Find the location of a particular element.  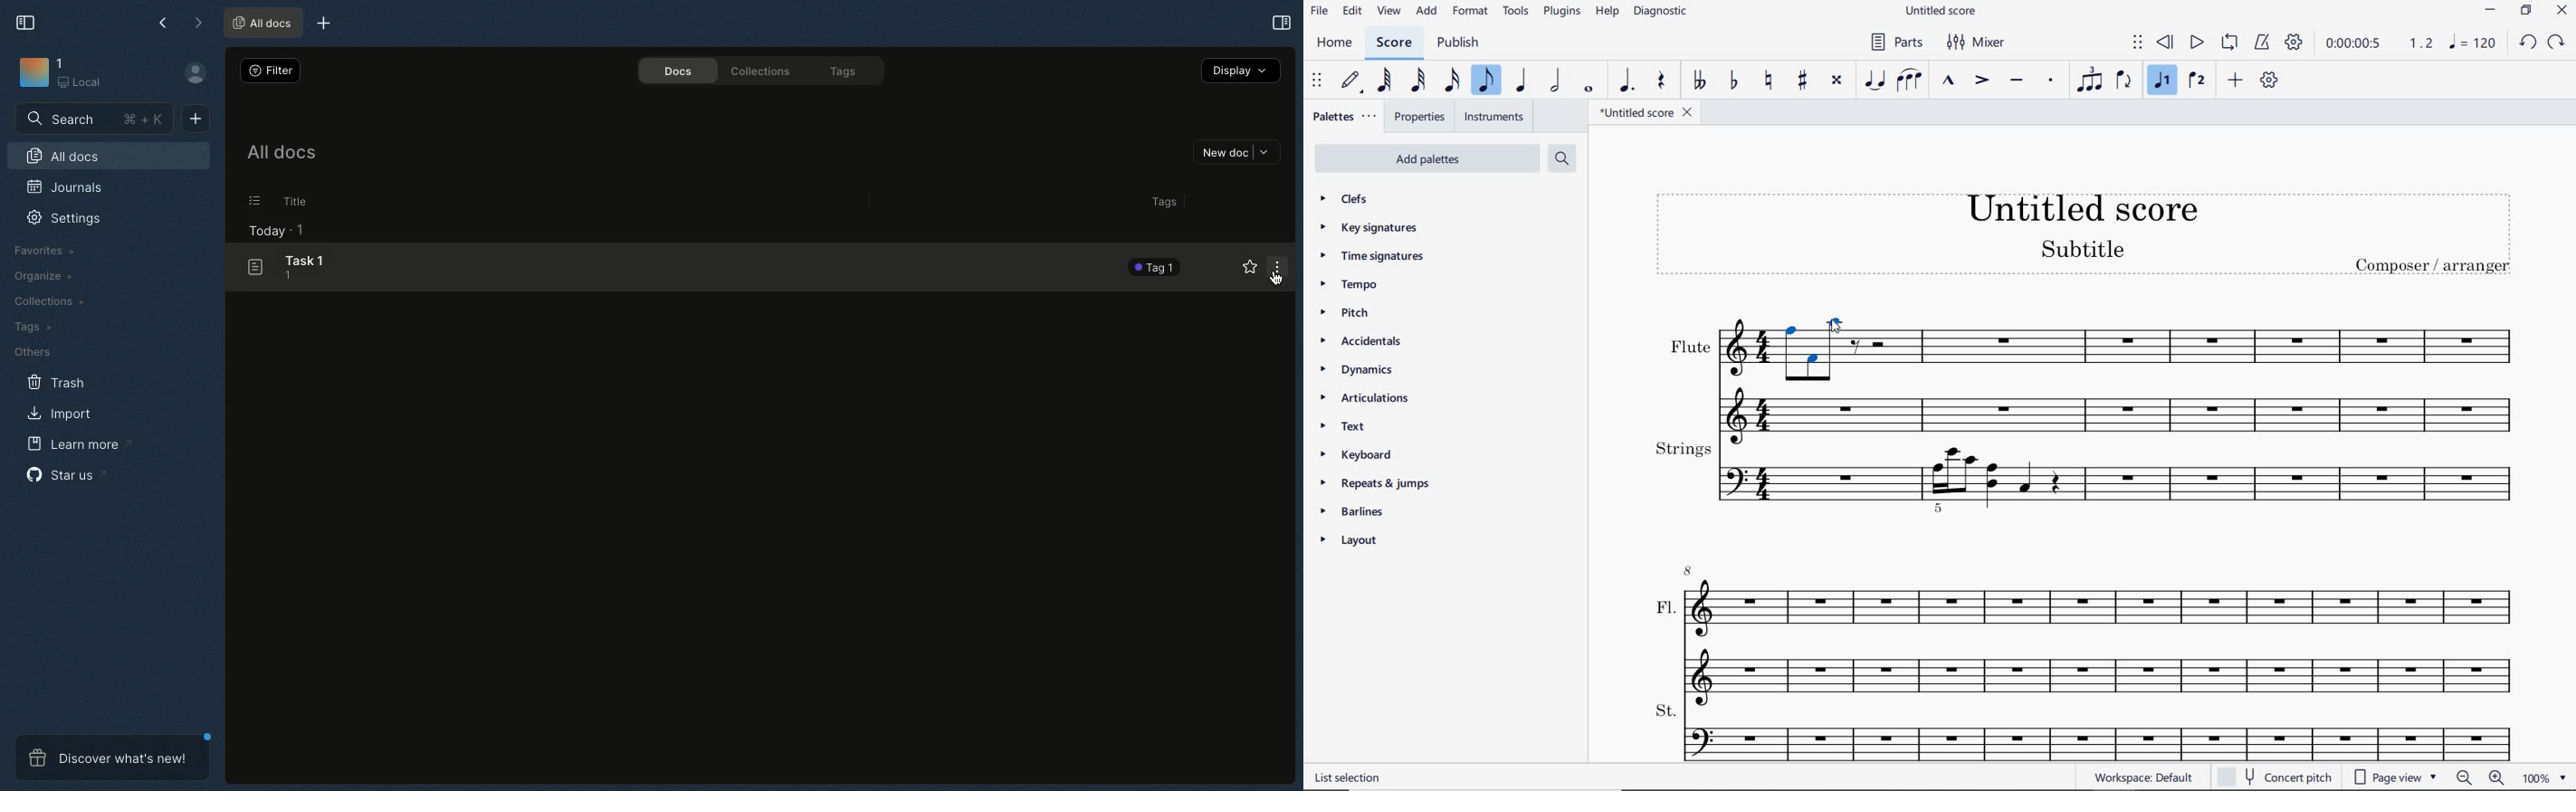

Today is located at coordinates (262, 232).